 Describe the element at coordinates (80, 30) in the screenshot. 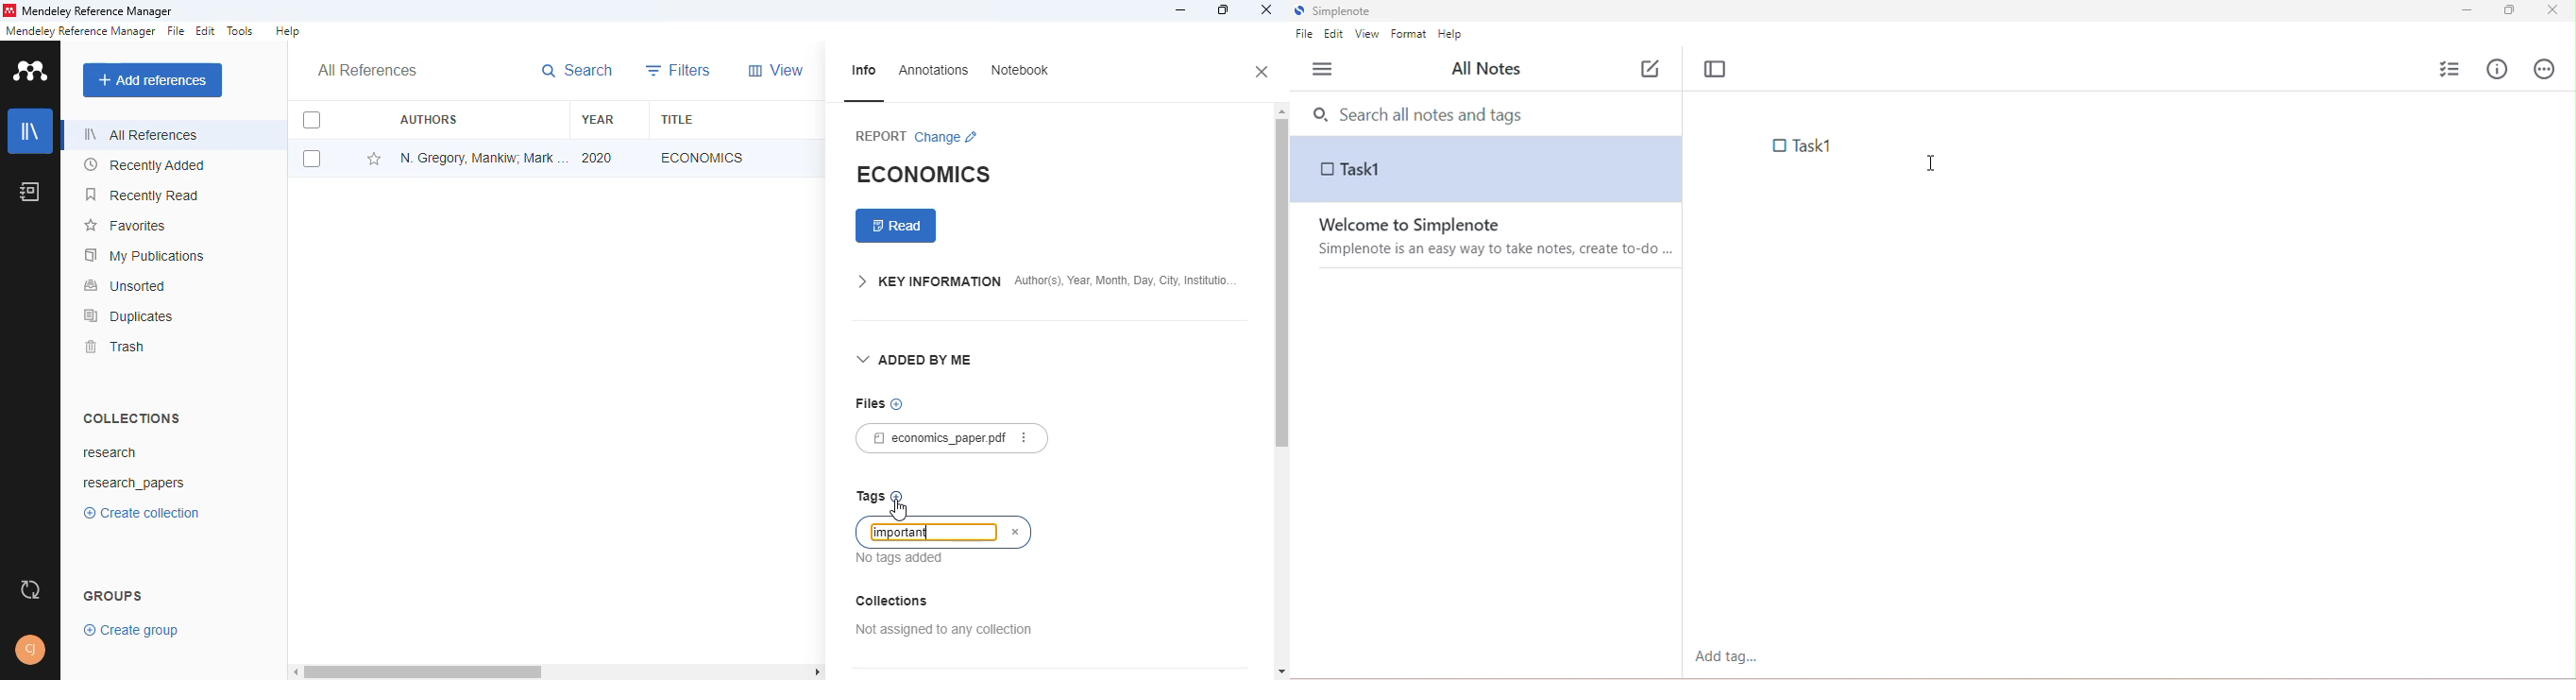

I see `mendeley reference manager` at that location.